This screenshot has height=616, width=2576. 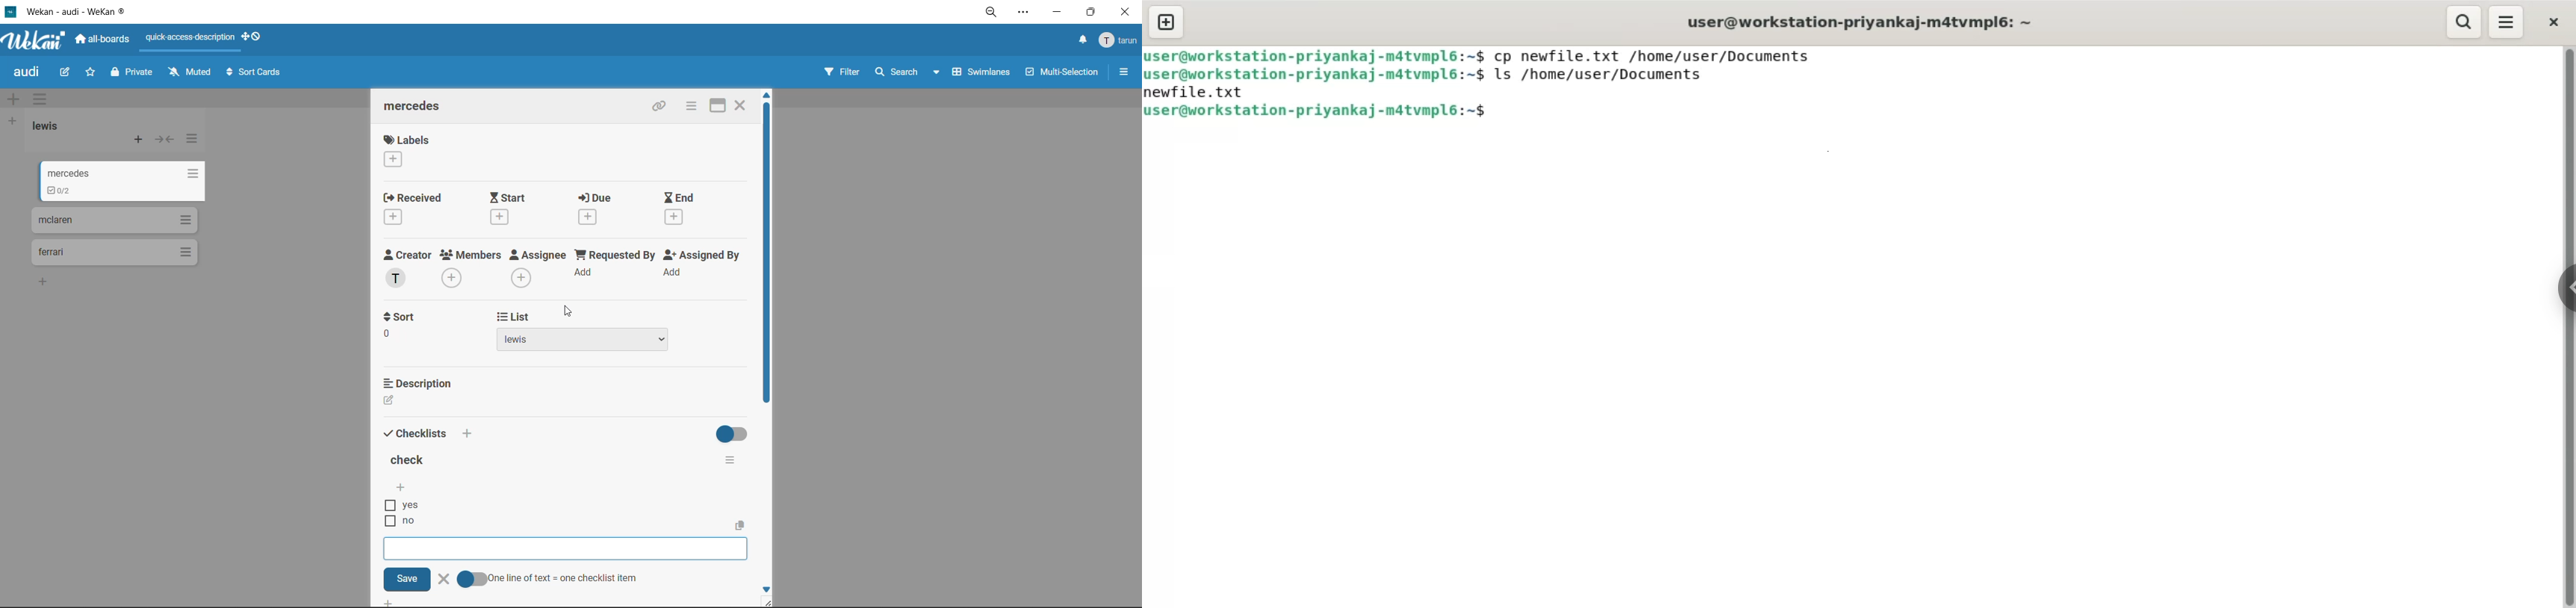 I want to click on copy, so click(x=742, y=525).